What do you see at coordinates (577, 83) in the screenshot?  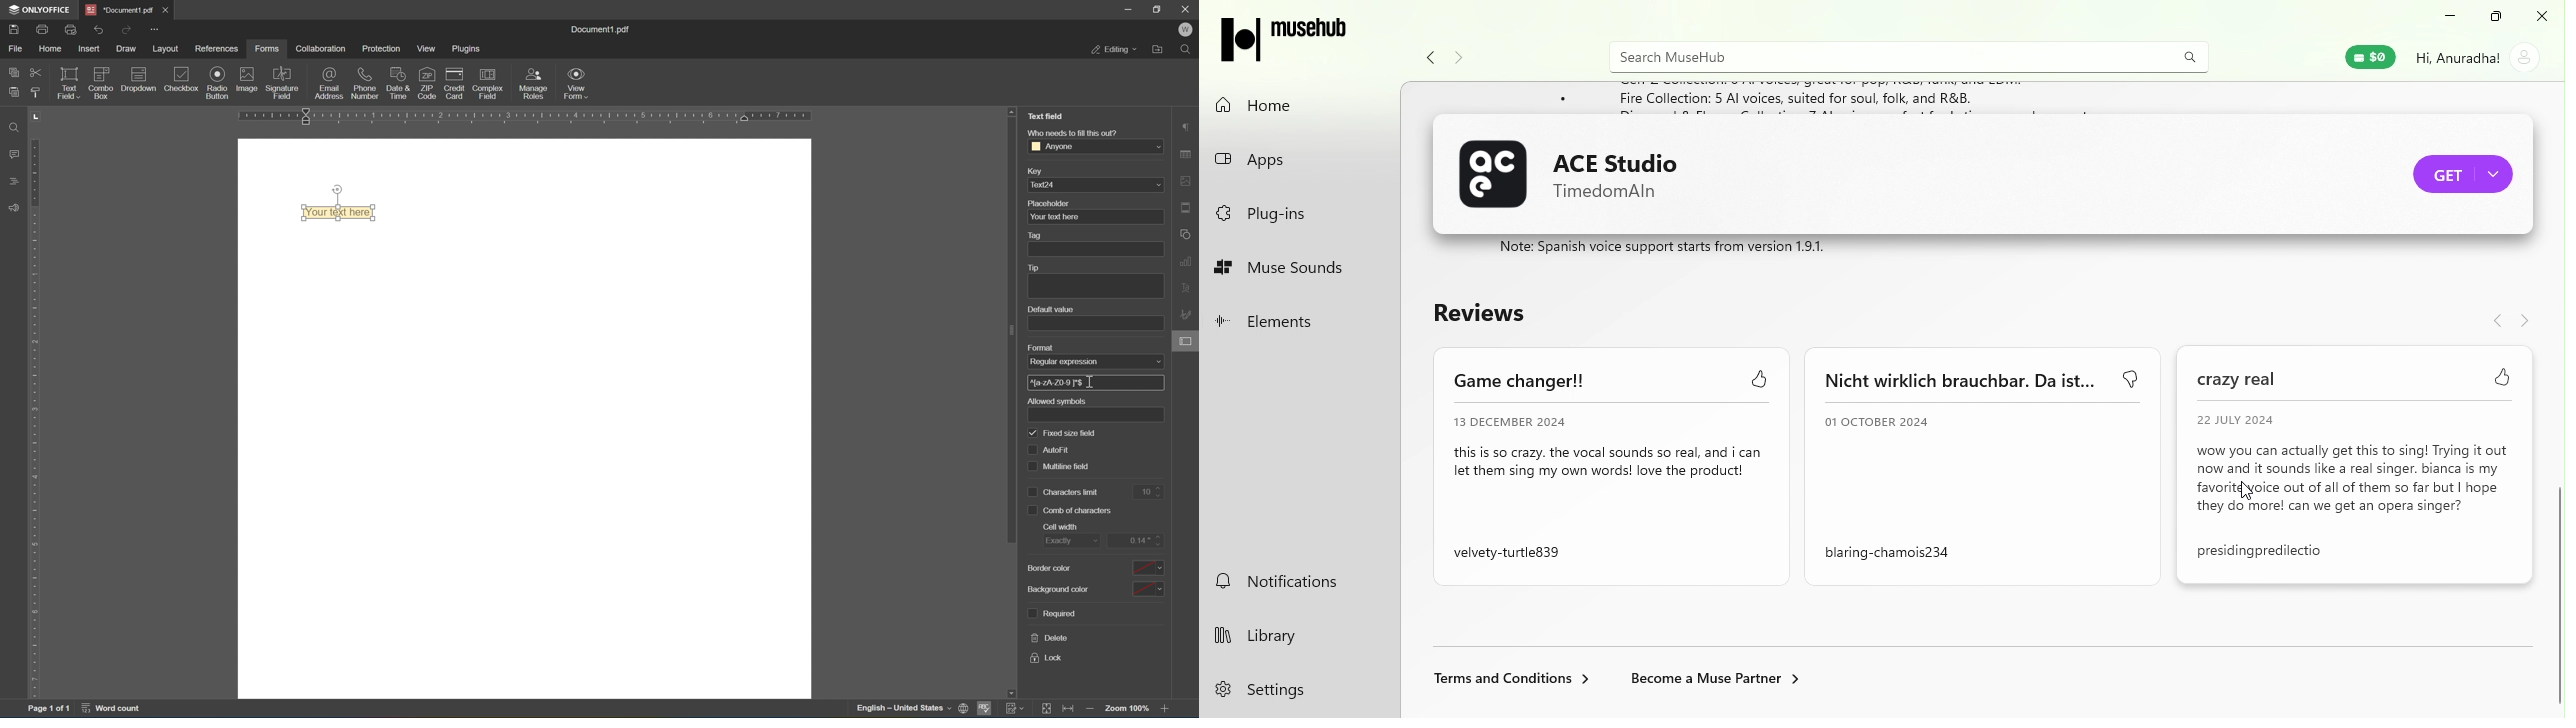 I see `view form` at bounding box center [577, 83].